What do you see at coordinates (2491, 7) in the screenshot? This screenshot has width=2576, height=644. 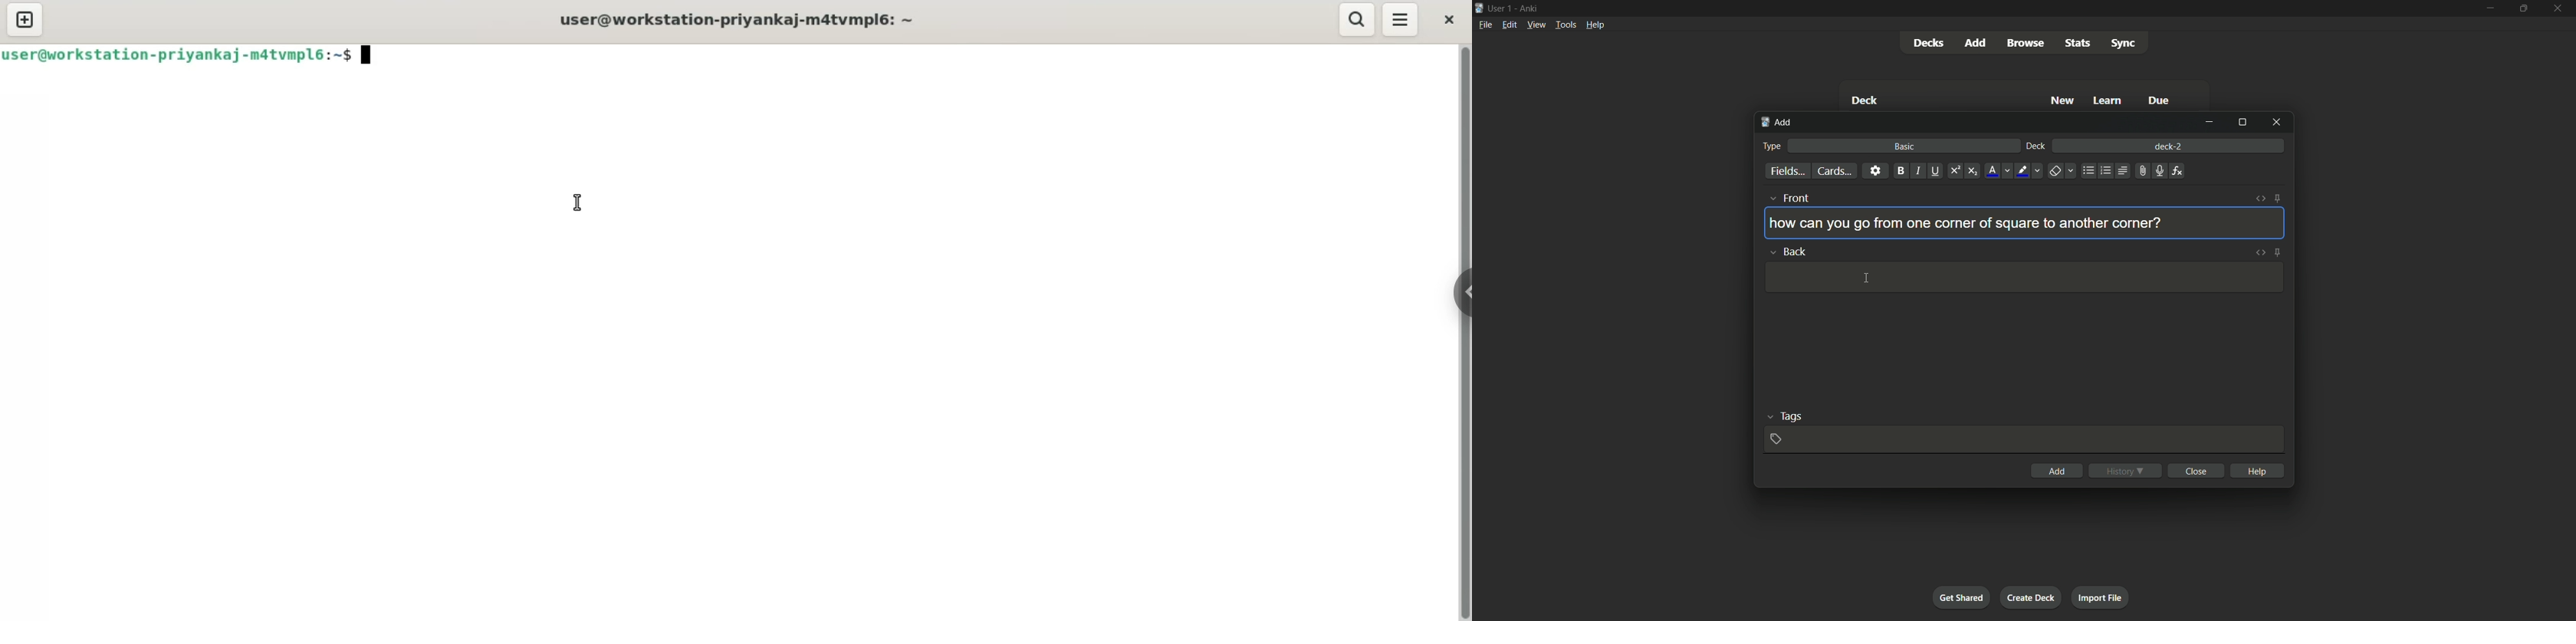 I see `minimize` at bounding box center [2491, 7].